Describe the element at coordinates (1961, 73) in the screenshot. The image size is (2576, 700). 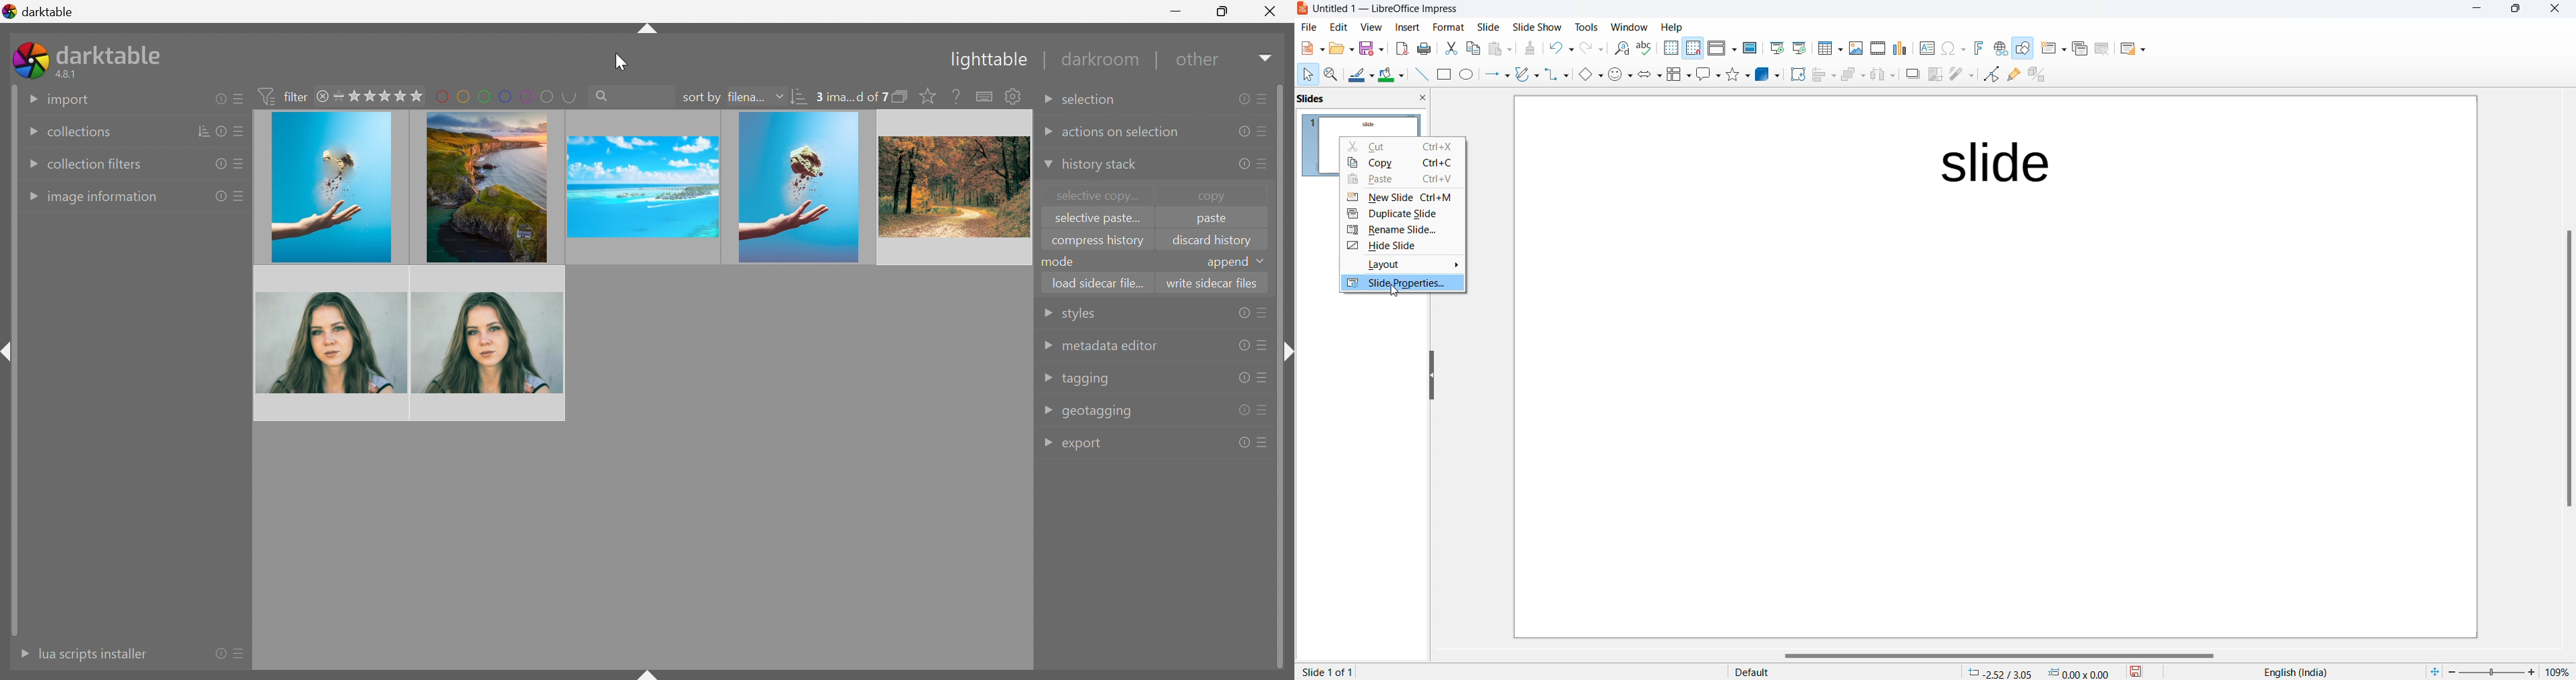
I see `filter` at that location.